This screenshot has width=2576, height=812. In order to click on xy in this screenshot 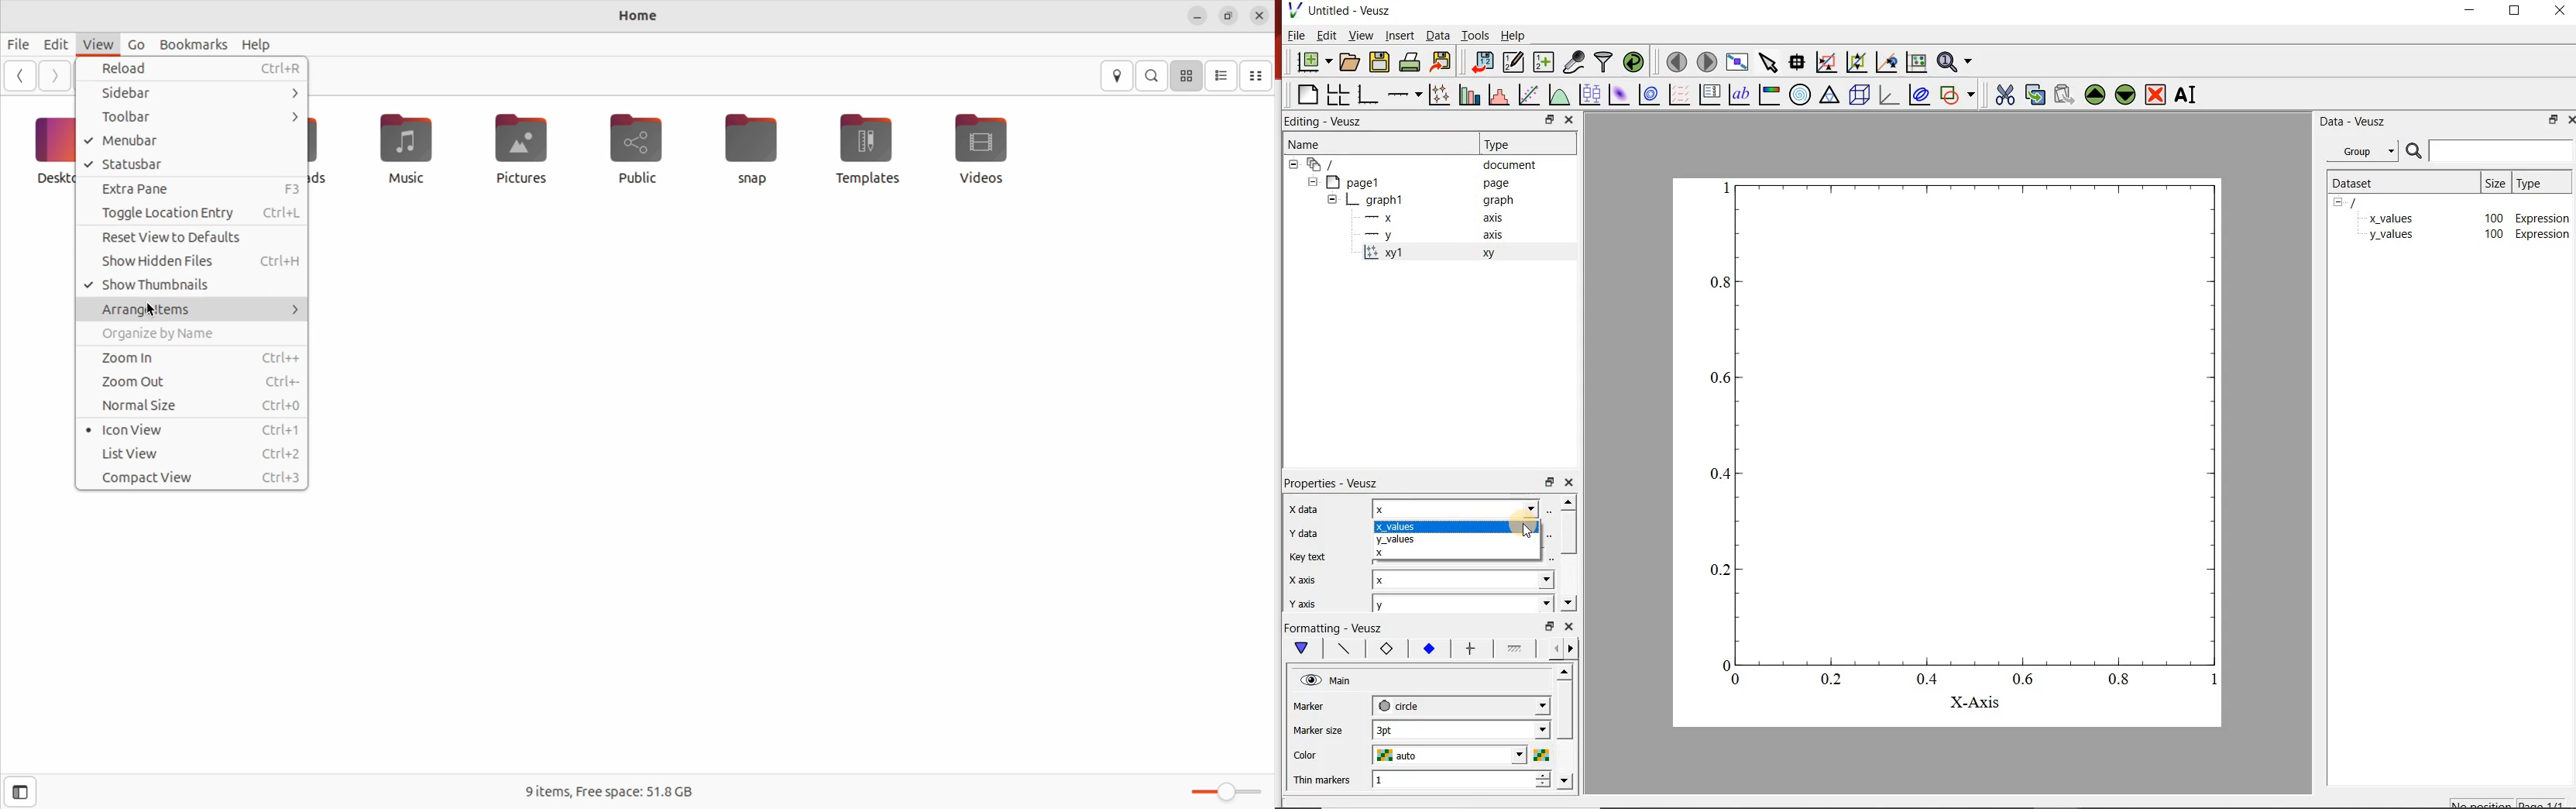, I will do `click(1492, 253)`.